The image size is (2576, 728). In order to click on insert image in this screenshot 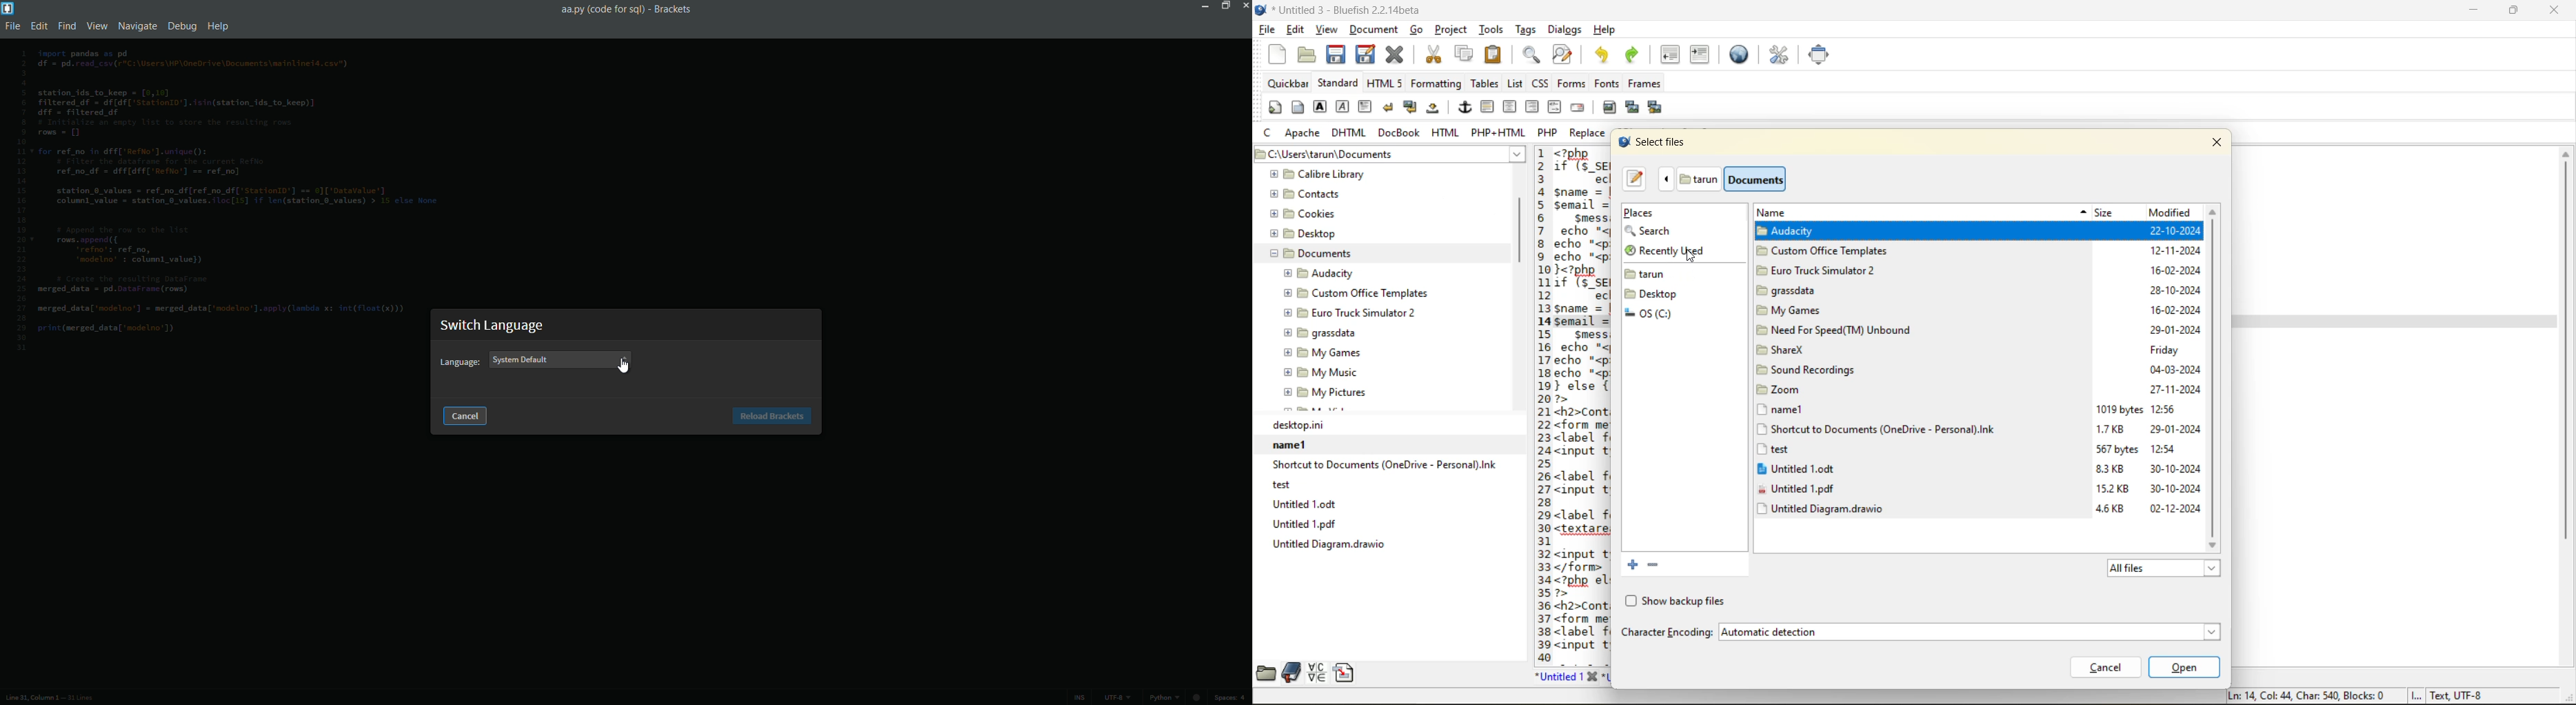, I will do `click(1611, 108)`.